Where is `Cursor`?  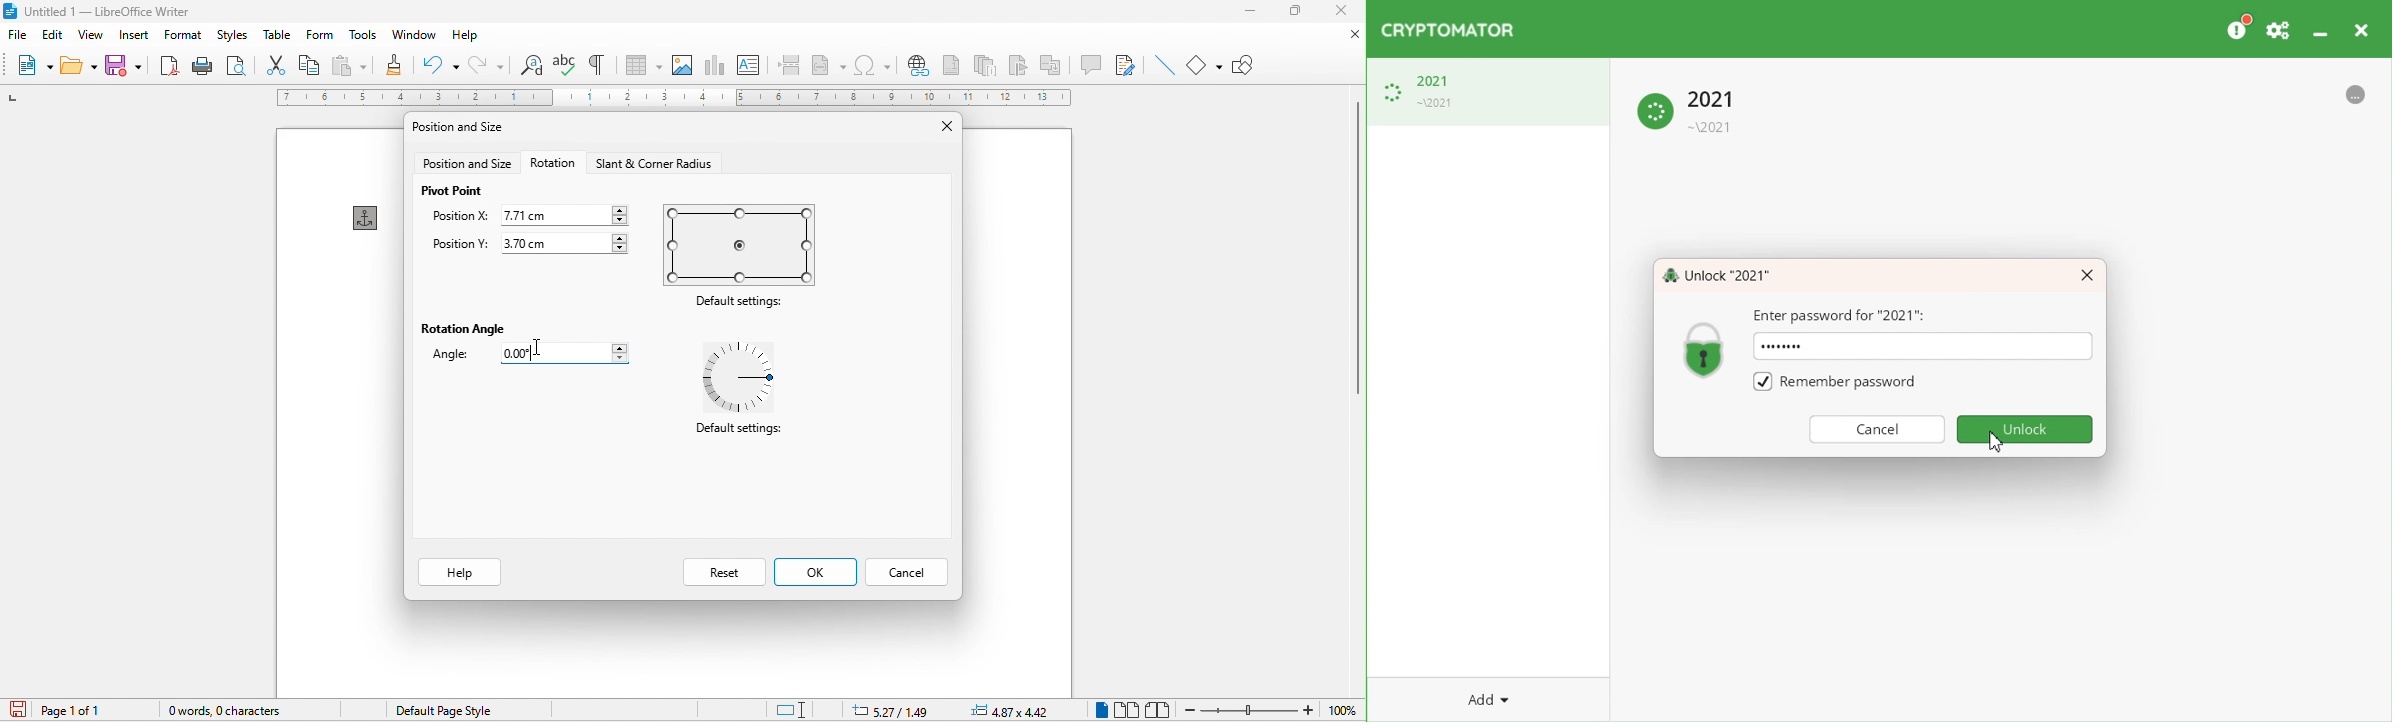
Cursor is located at coordinates (534, 349).